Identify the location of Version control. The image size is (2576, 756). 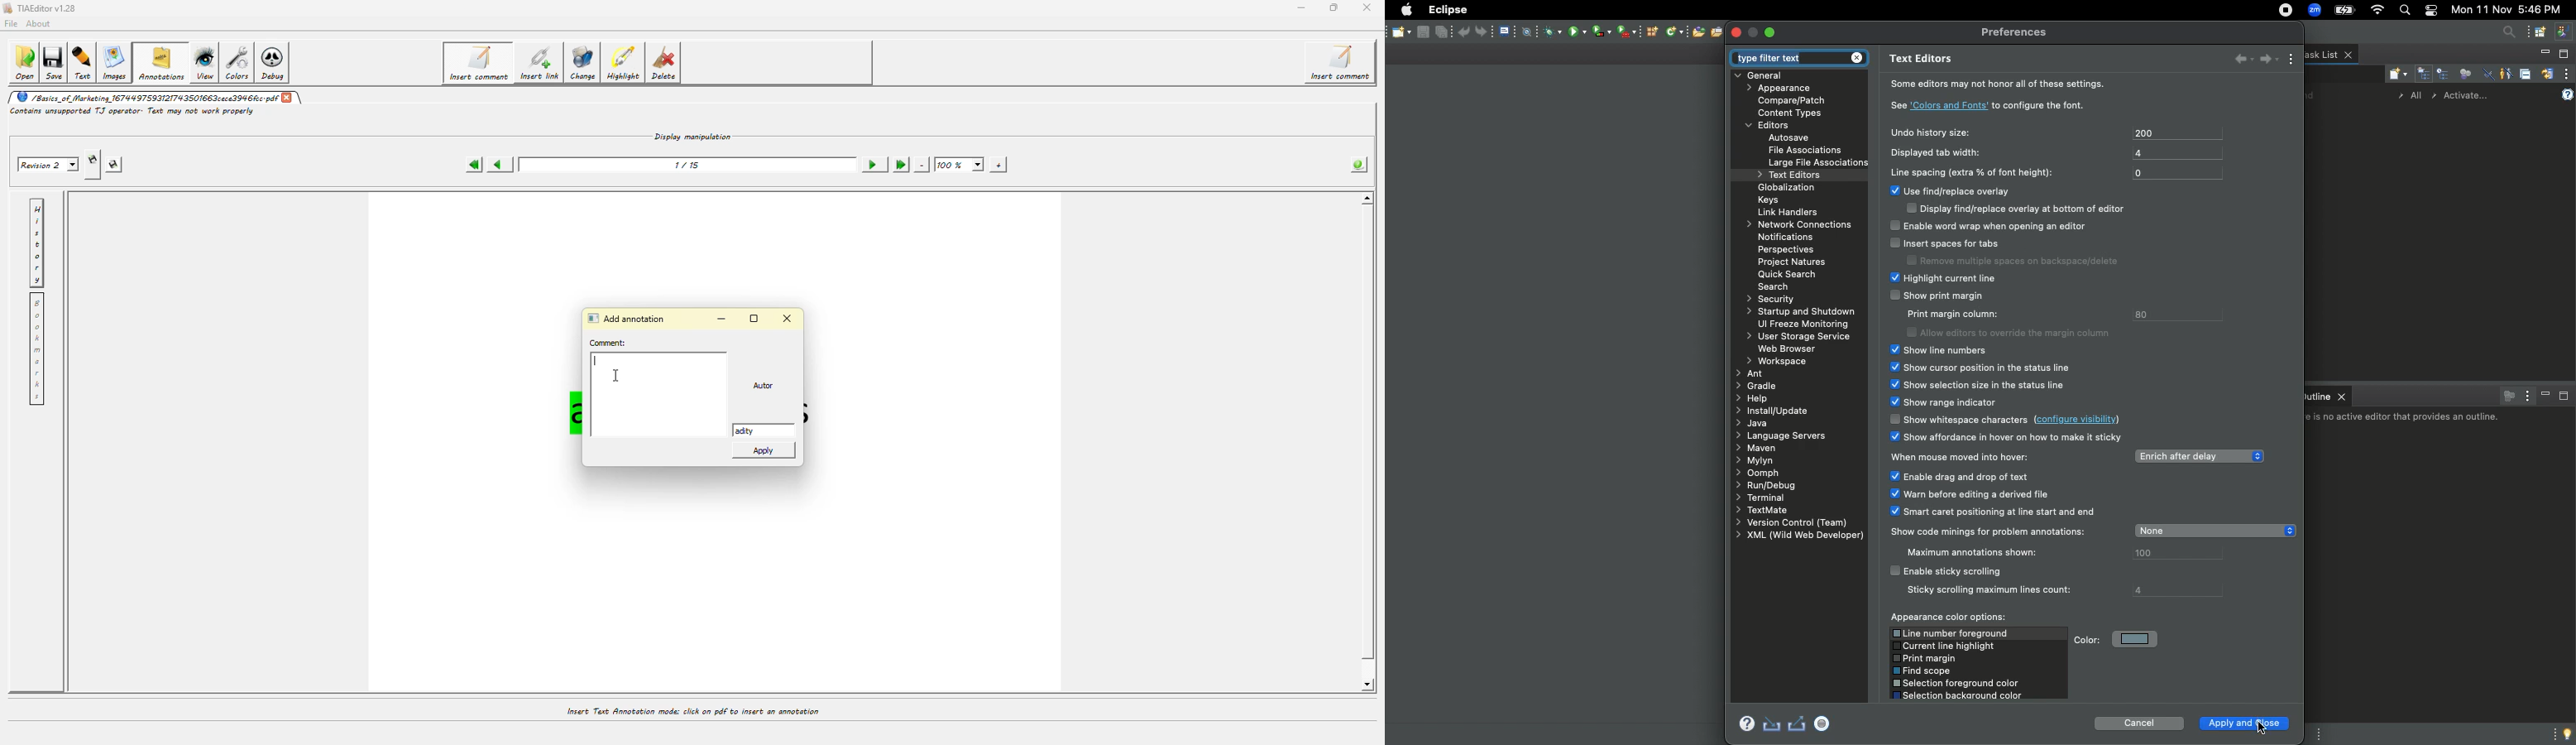
(1792, 522).